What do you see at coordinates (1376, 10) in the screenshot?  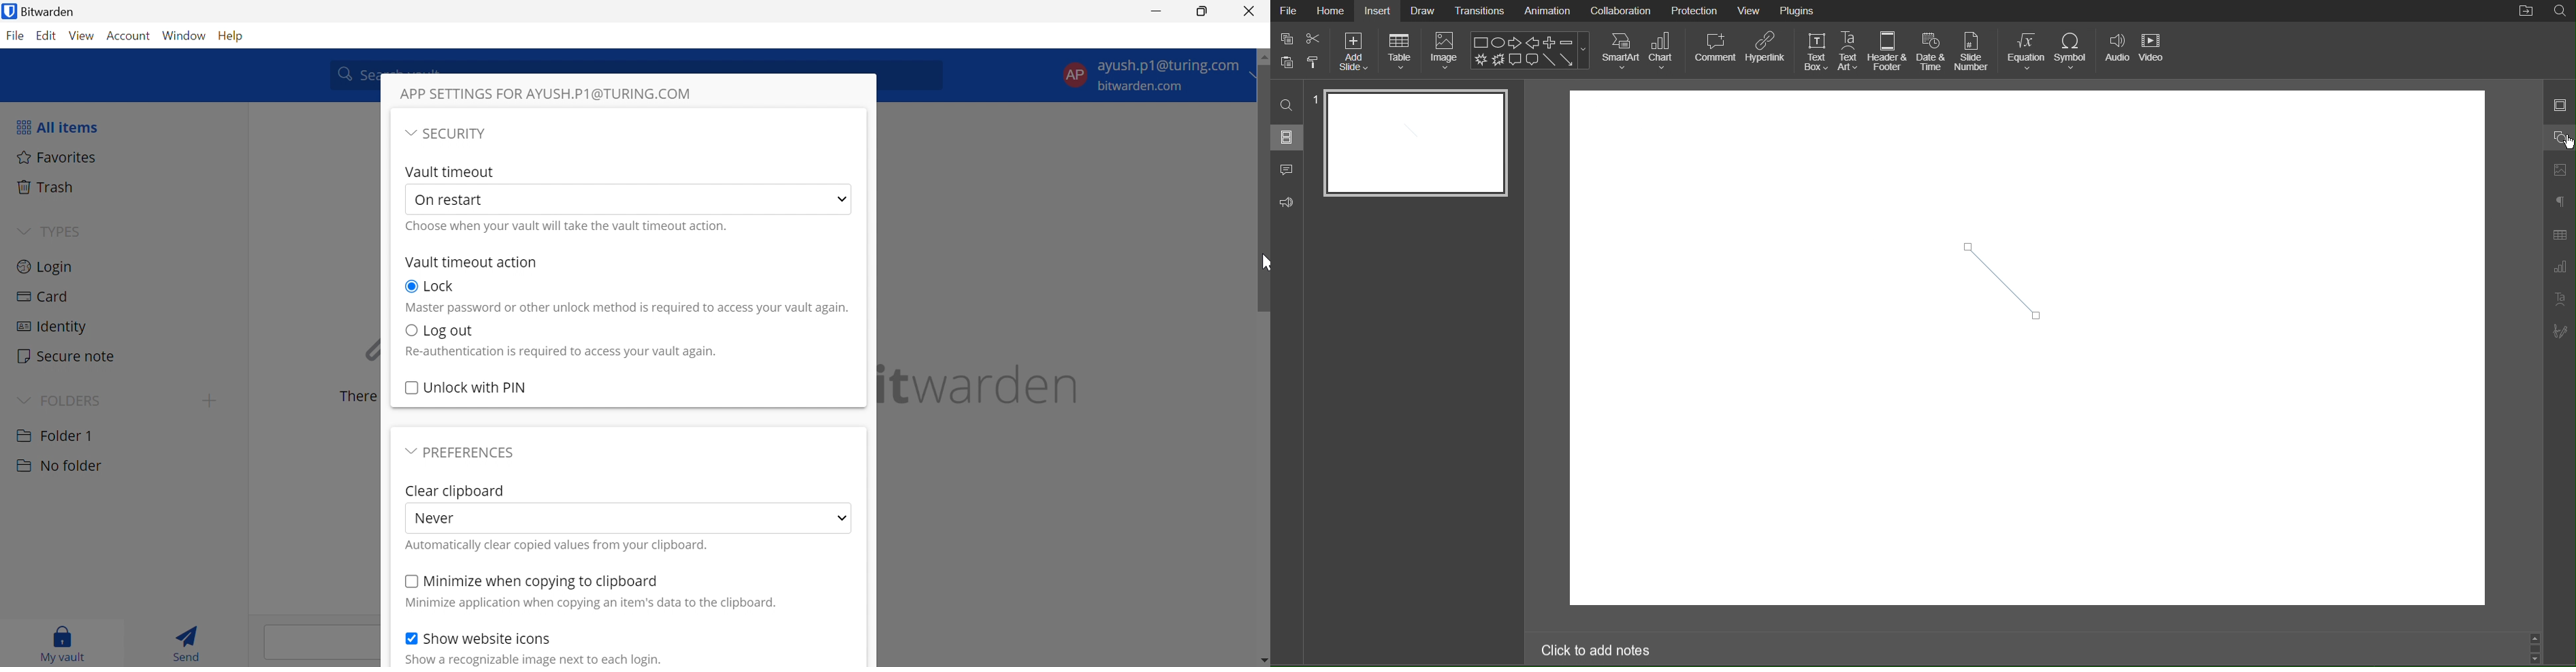 I see `Insert` at bounding box center [1376, 10].